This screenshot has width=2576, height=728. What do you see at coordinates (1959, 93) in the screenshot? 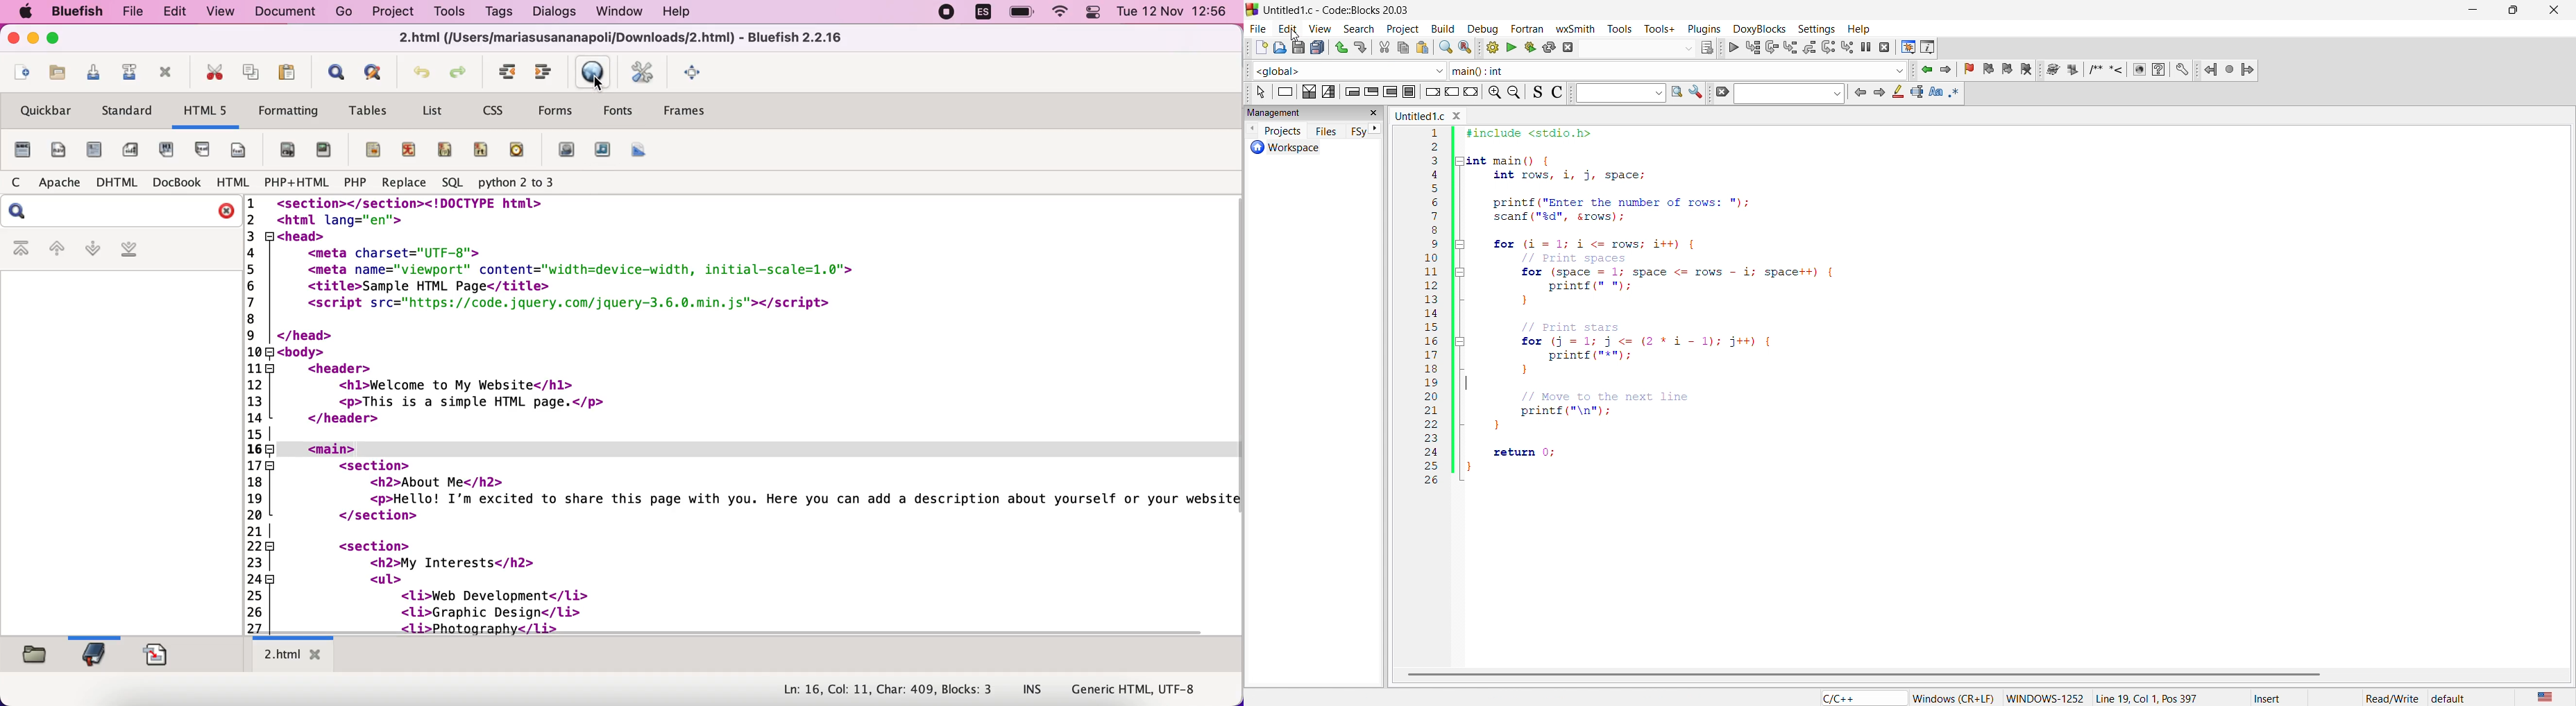
I see `use regex` at bounding box center [1959, 93].